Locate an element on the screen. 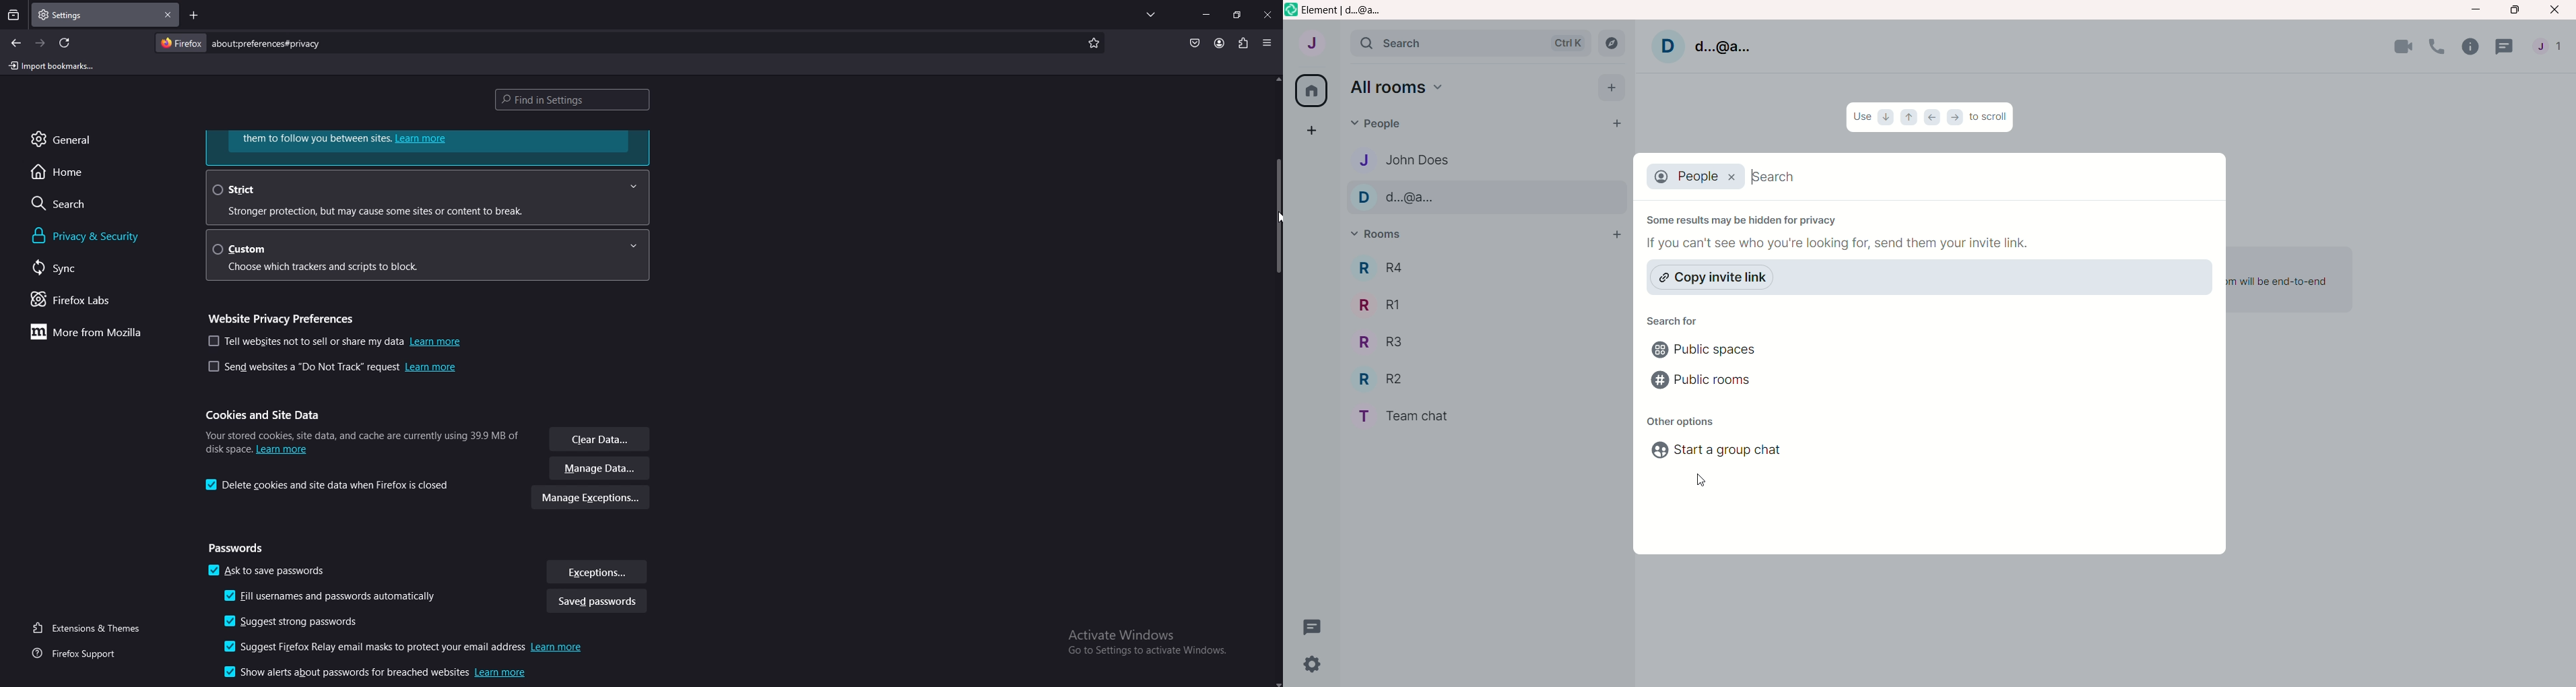  people is located at coordinates (1696, 176).